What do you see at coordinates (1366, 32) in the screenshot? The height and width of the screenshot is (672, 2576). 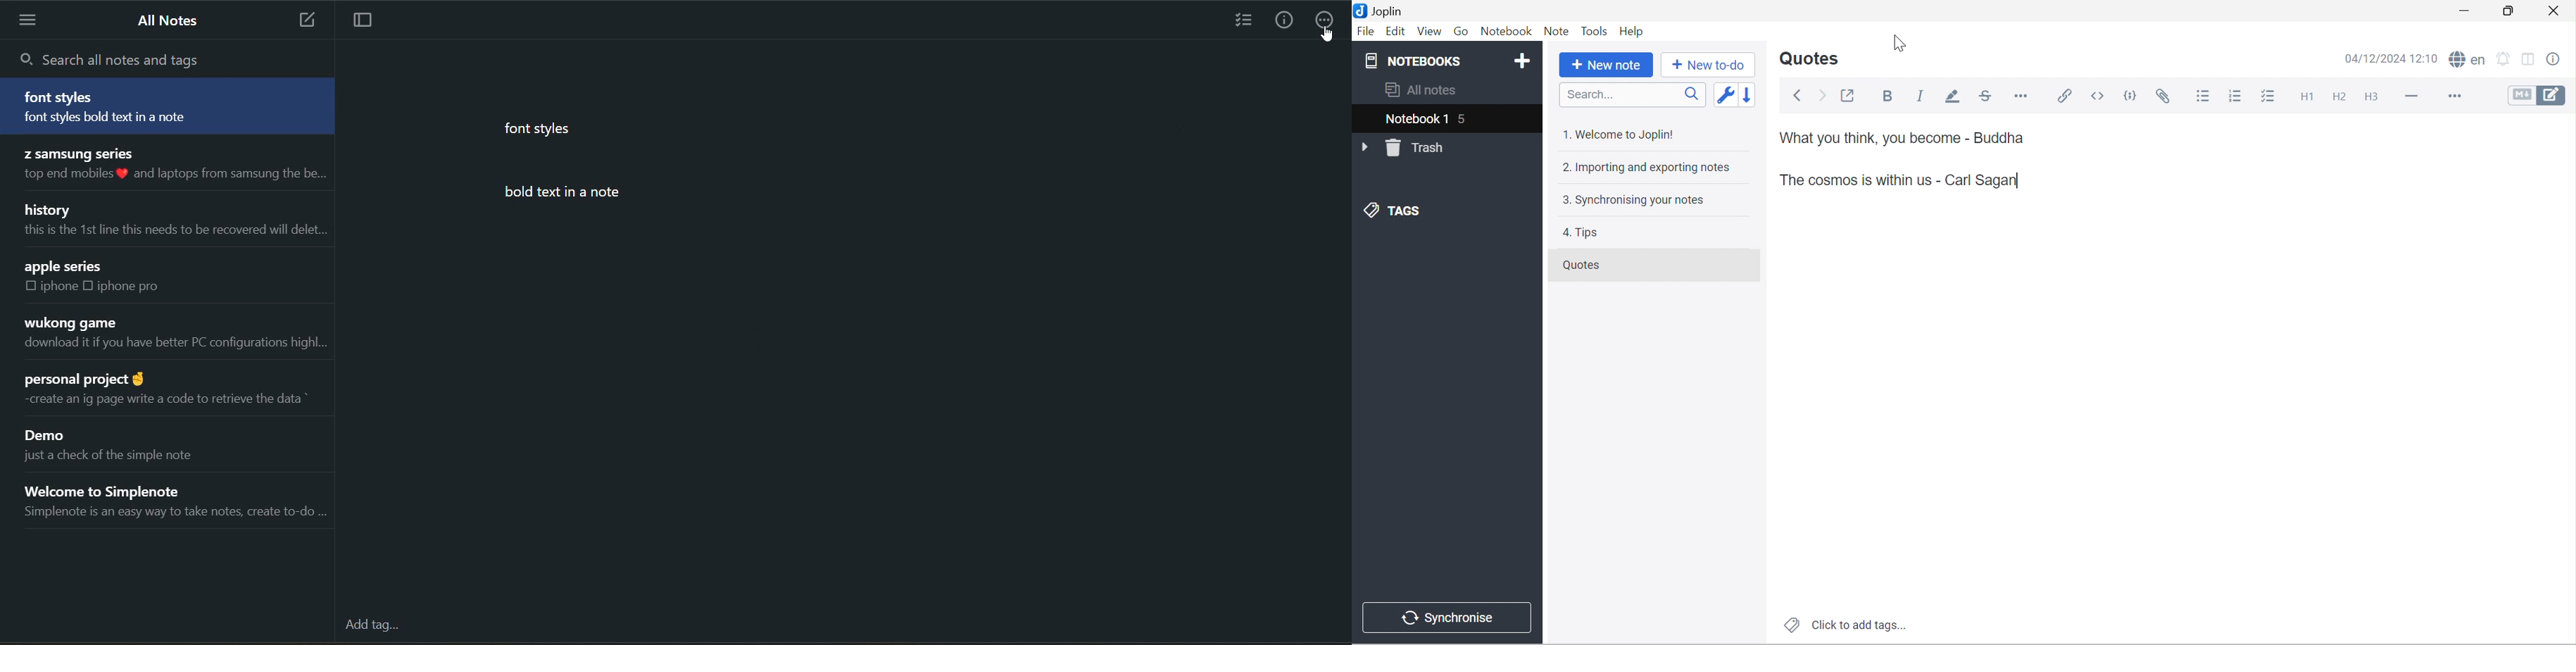 I see `File` at bounding box center [1366, 32].